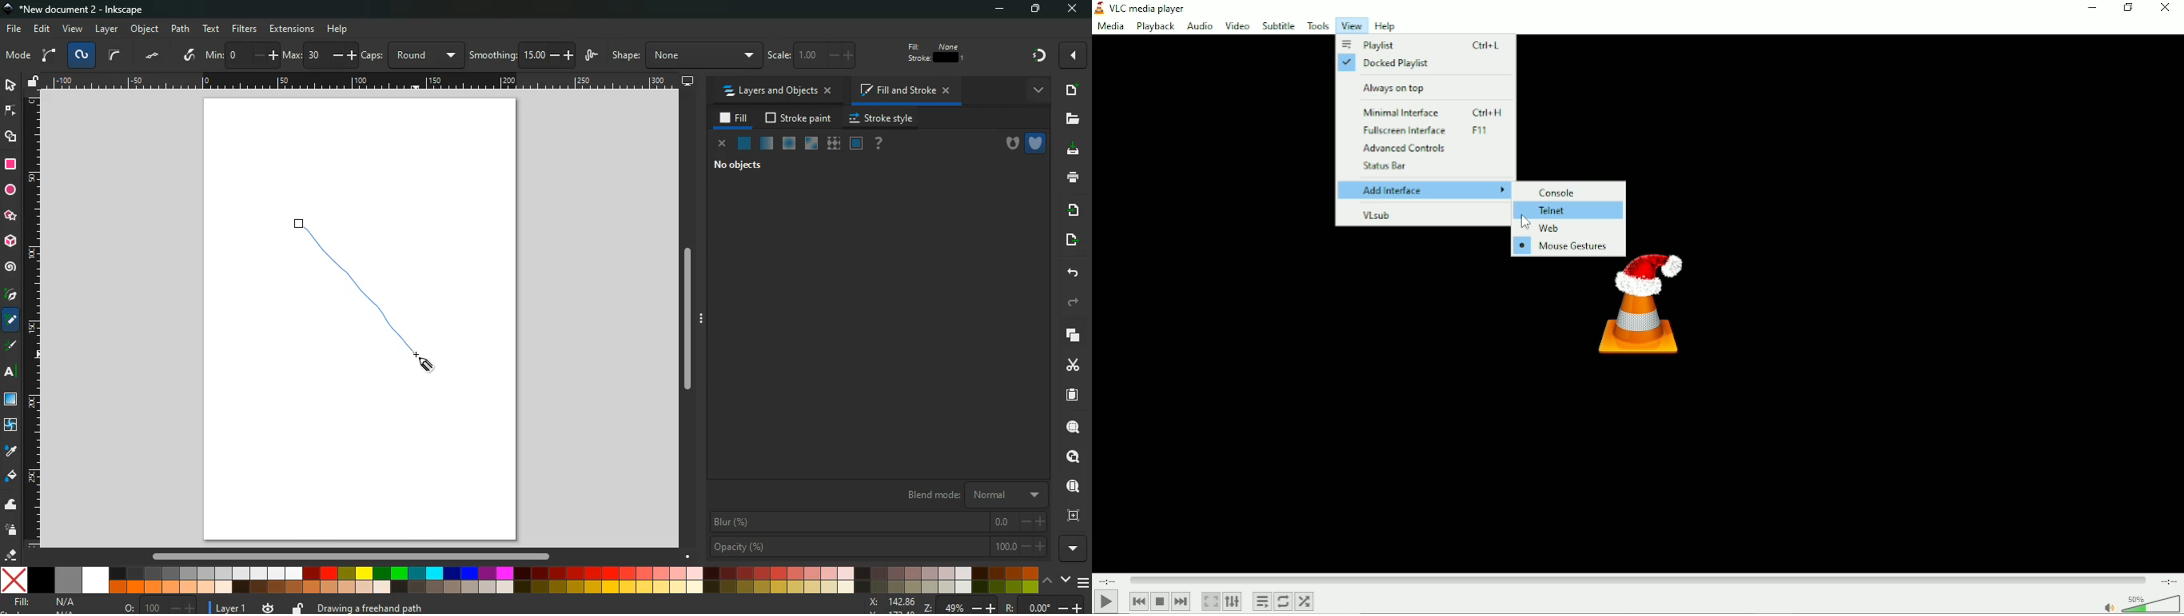 The height and width of the screenshot is (616, 2184). What do you see at coordinates (1210, 601) in the screenshot?
I see `Toggle video in fullscreen` at bounding box center [1210, 601].